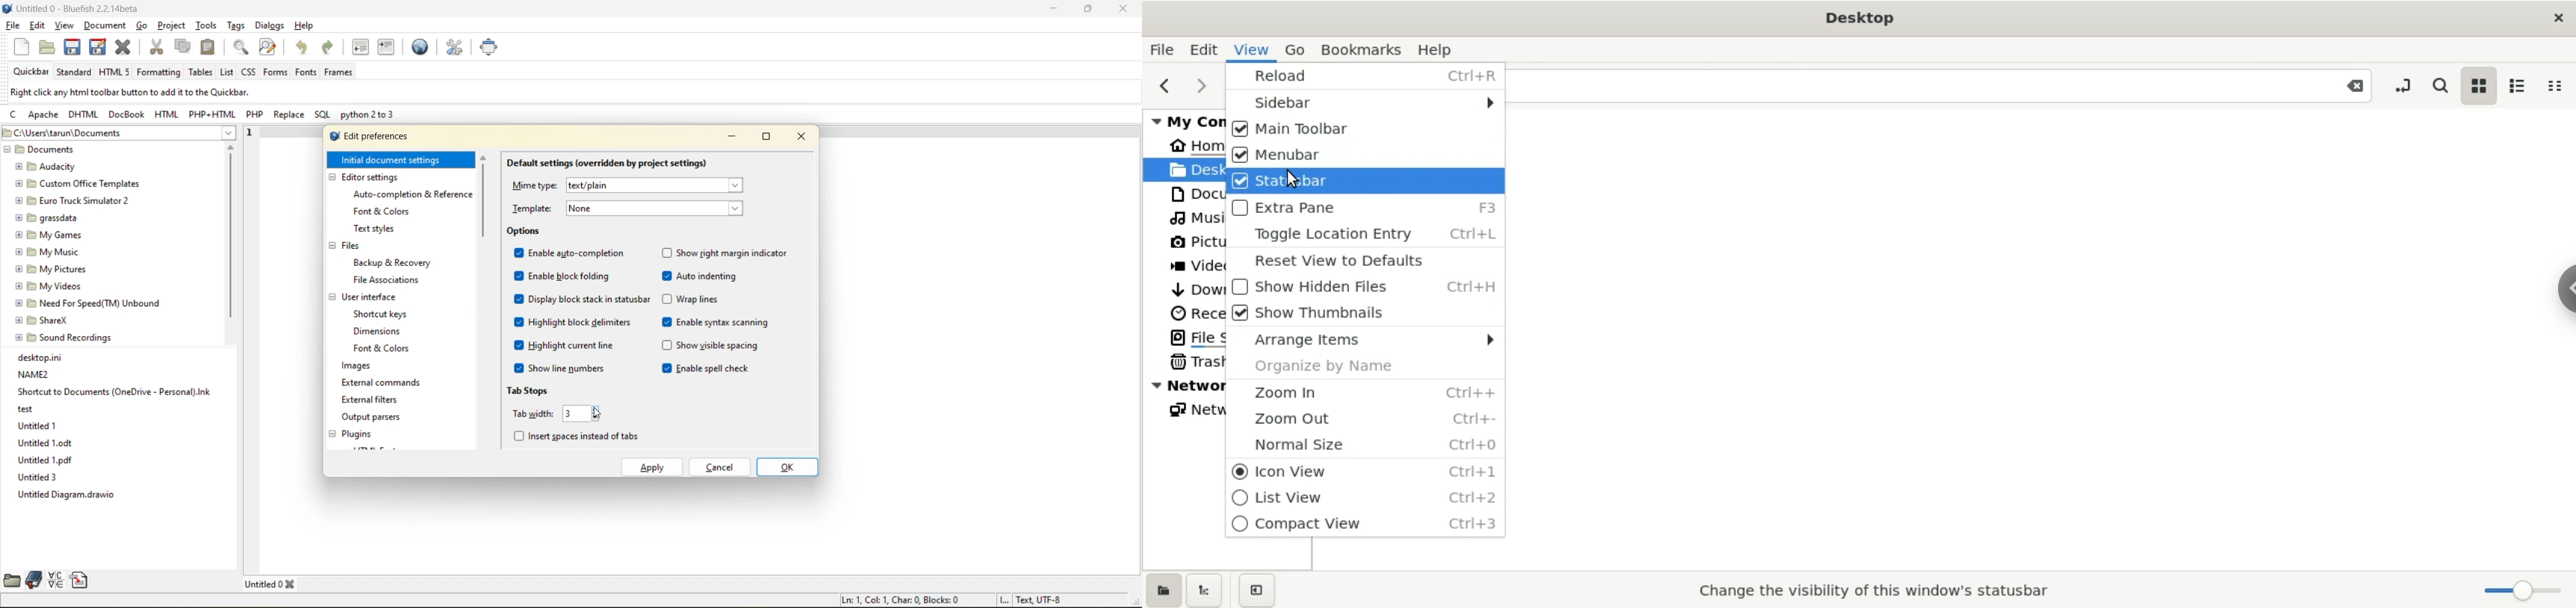 The height and width of the screenshot is (616, 2576). What do you see at coordinates (597, 417) in the screenshot?
I see `decrease` at bounding box center [597, 417].